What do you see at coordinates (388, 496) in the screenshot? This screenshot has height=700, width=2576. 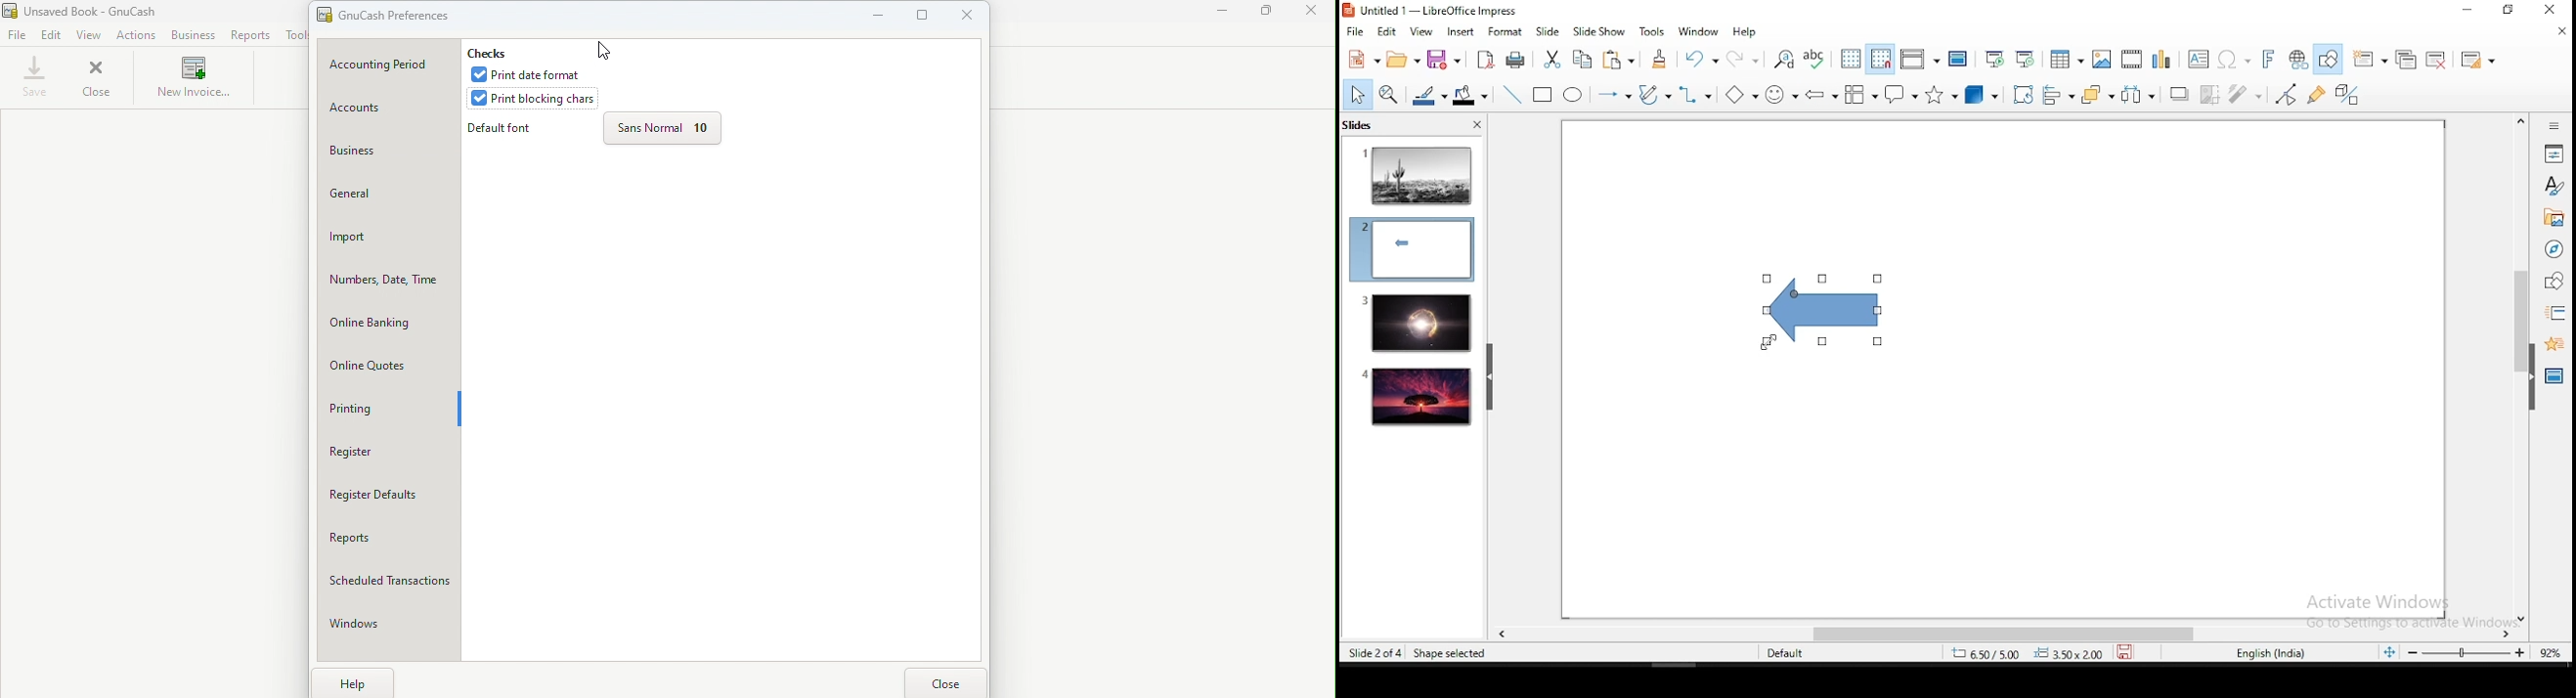 I see `Register defaults` at bounding box center [388, 496].